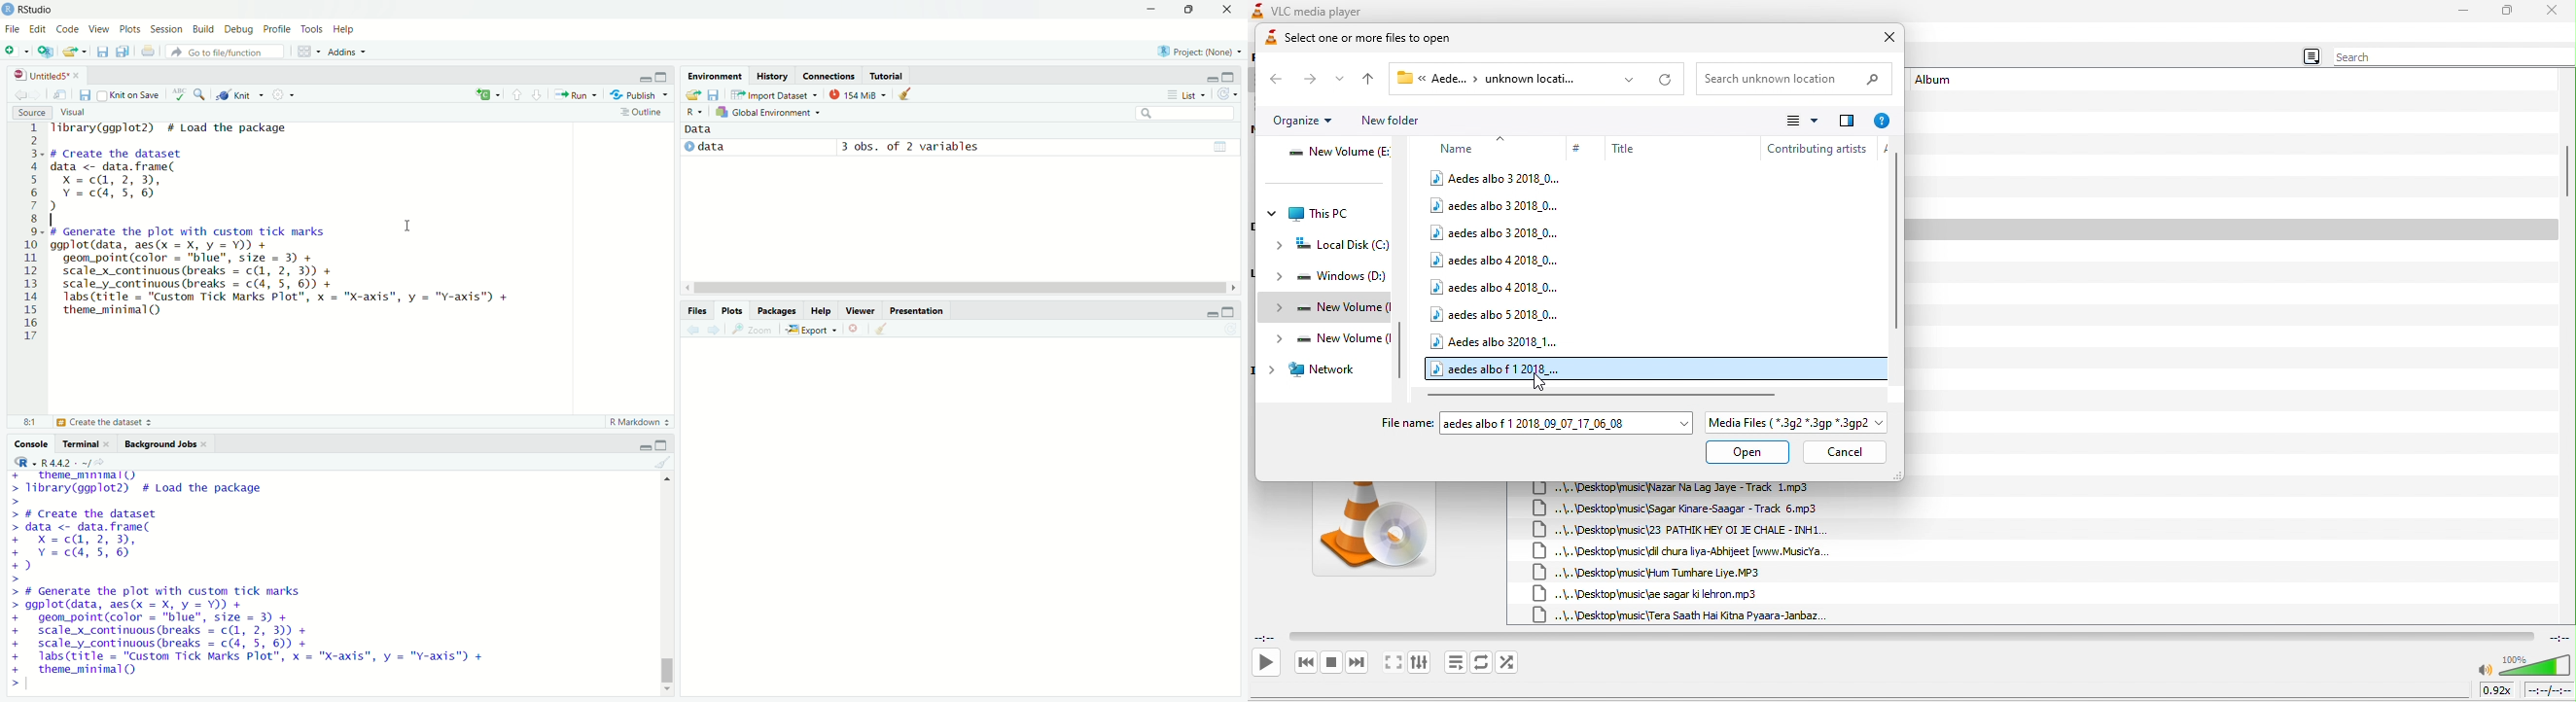  What do you see at coordinates (181, 94) in the screenshot?
I see `spell check` at bounding box center [181, 94].